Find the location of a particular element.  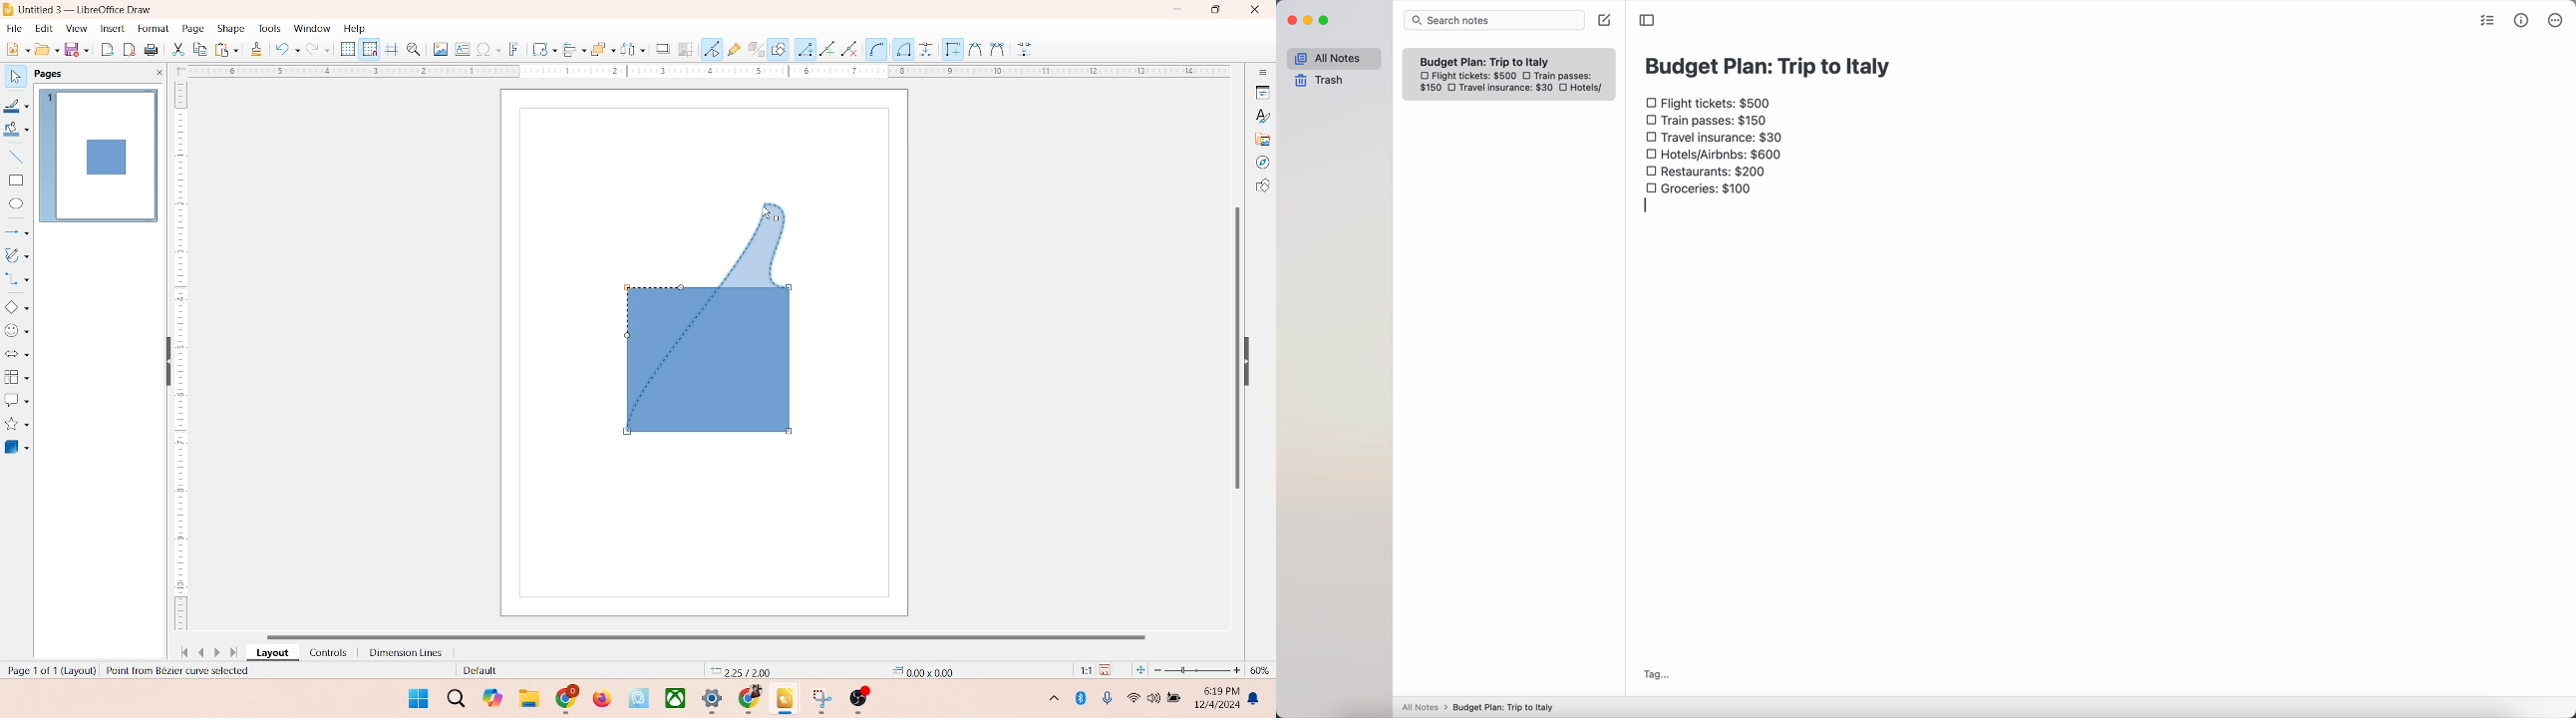

show grid is located at coordinates (347, 50).